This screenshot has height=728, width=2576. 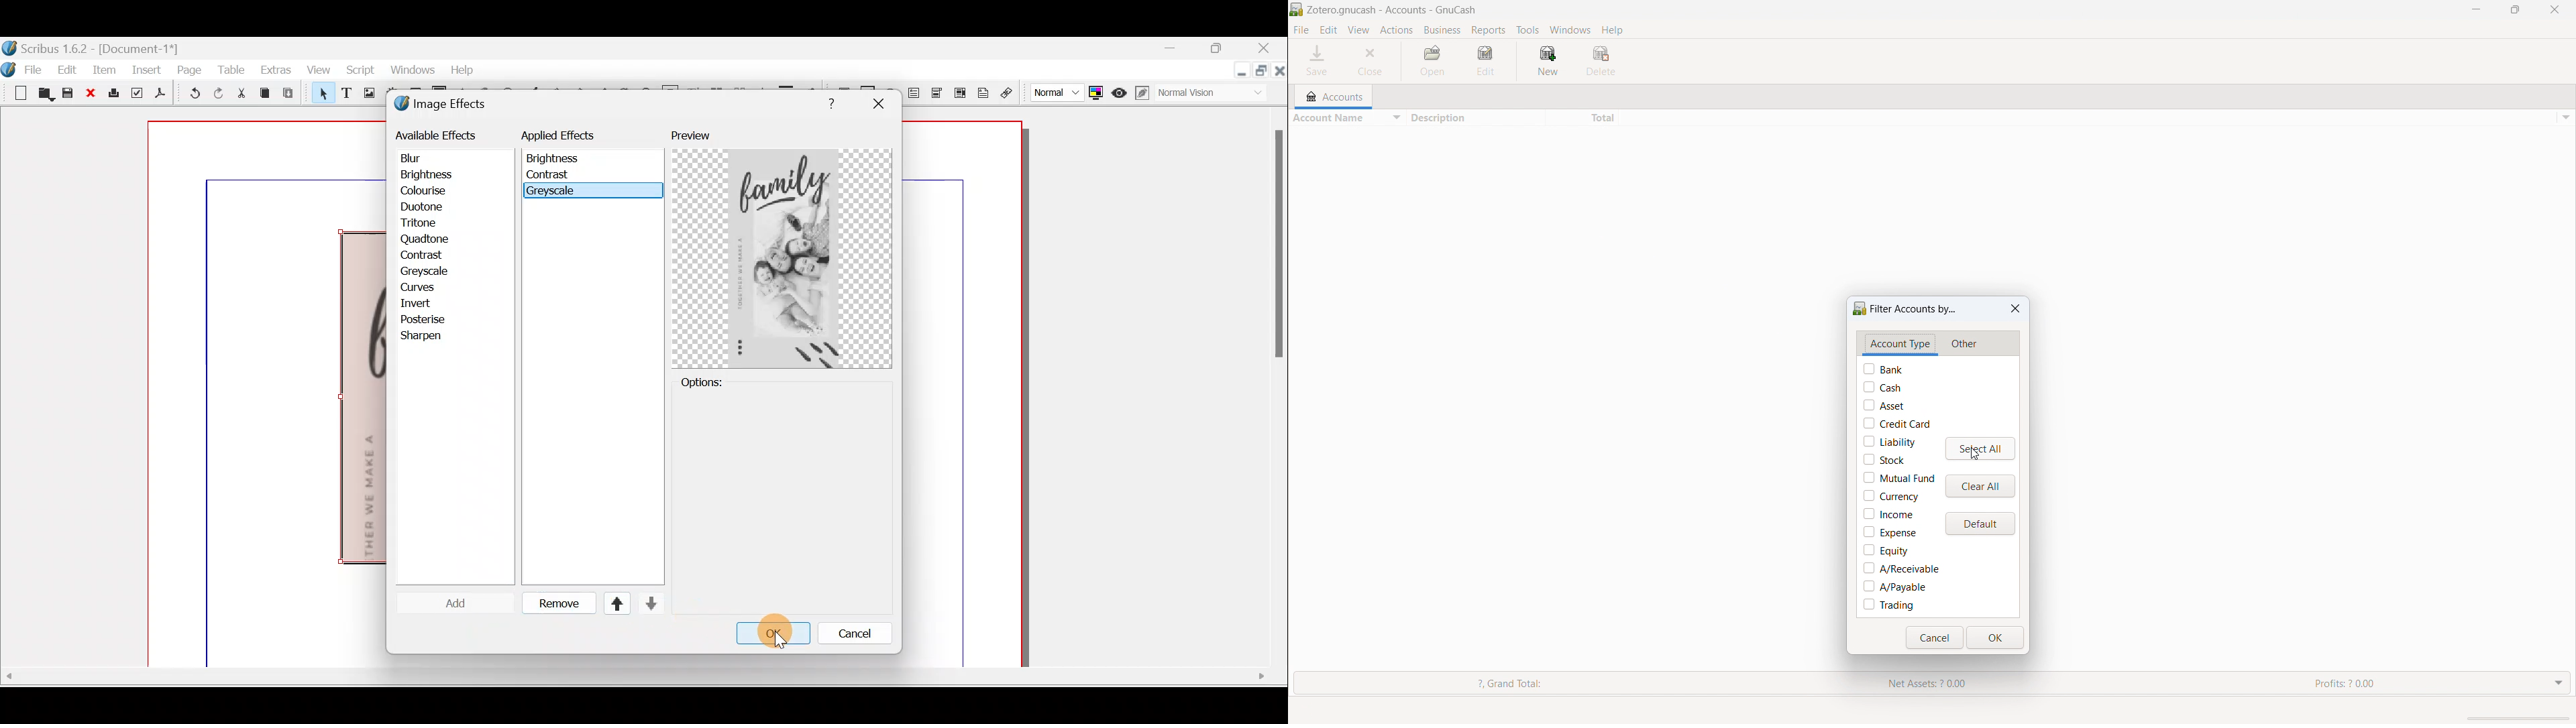 I want to click on Visual appearance, so click(x=1199, y=94).